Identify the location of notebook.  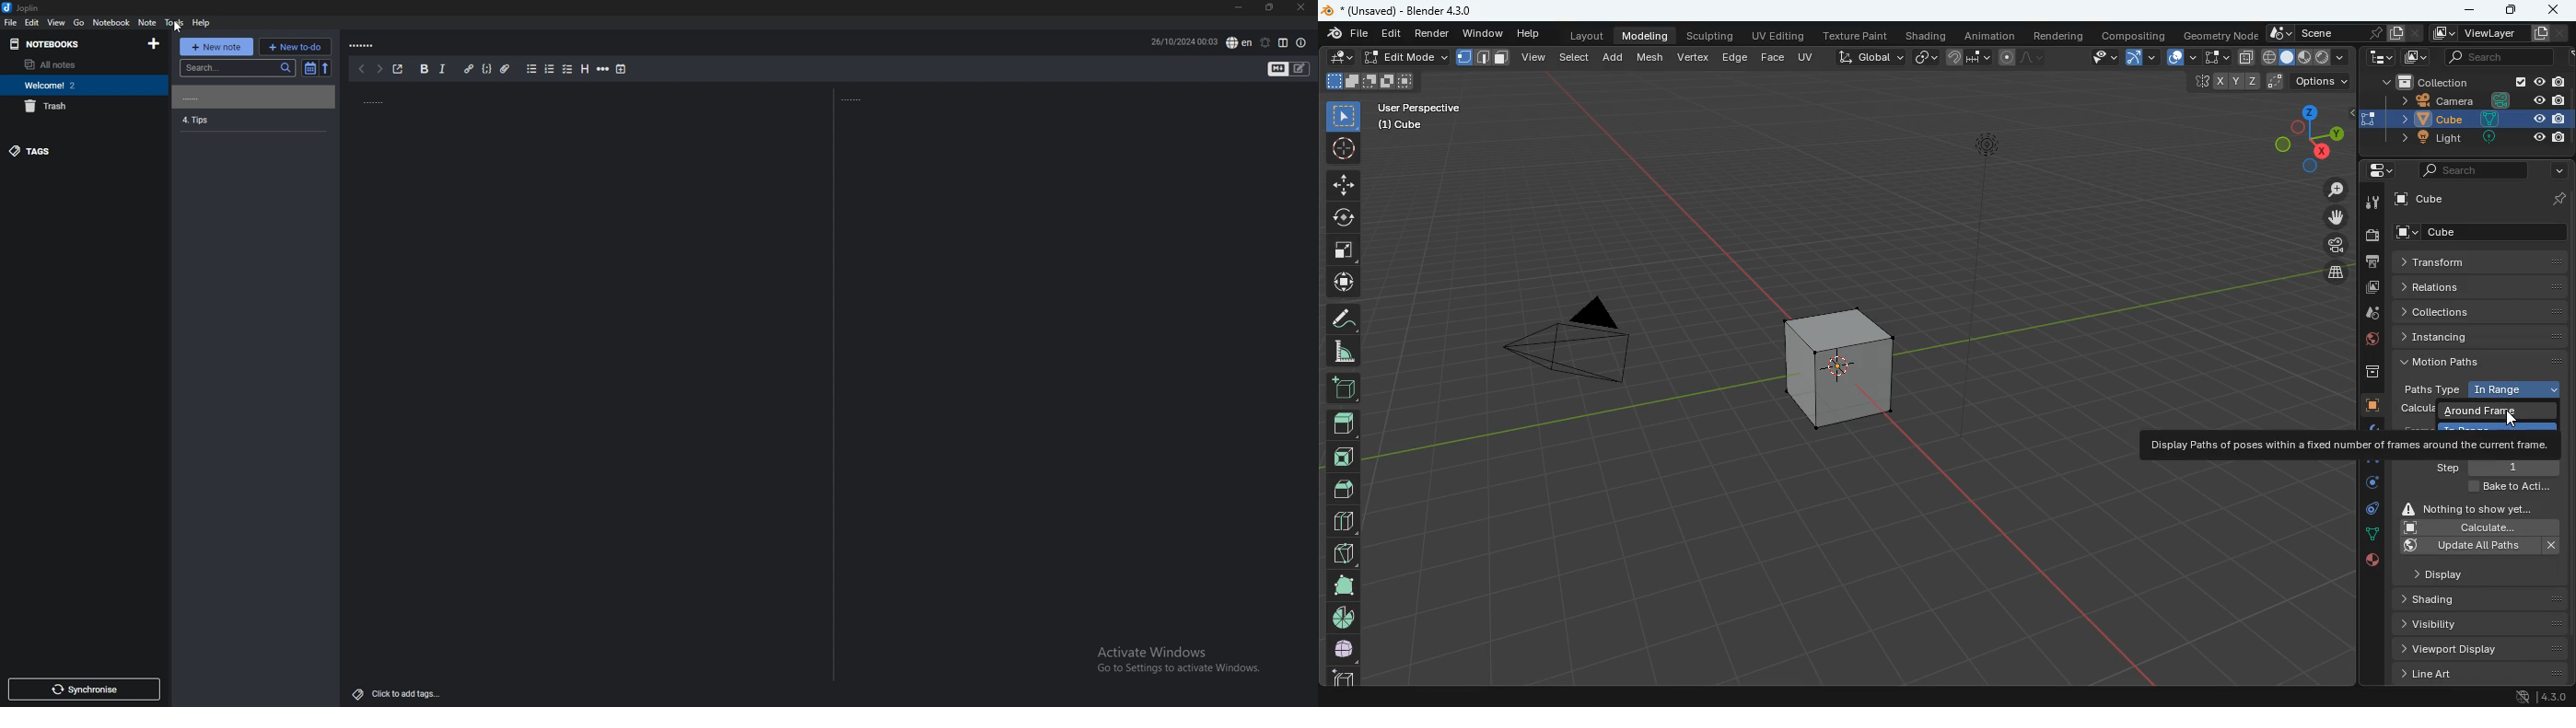
(111, 22).